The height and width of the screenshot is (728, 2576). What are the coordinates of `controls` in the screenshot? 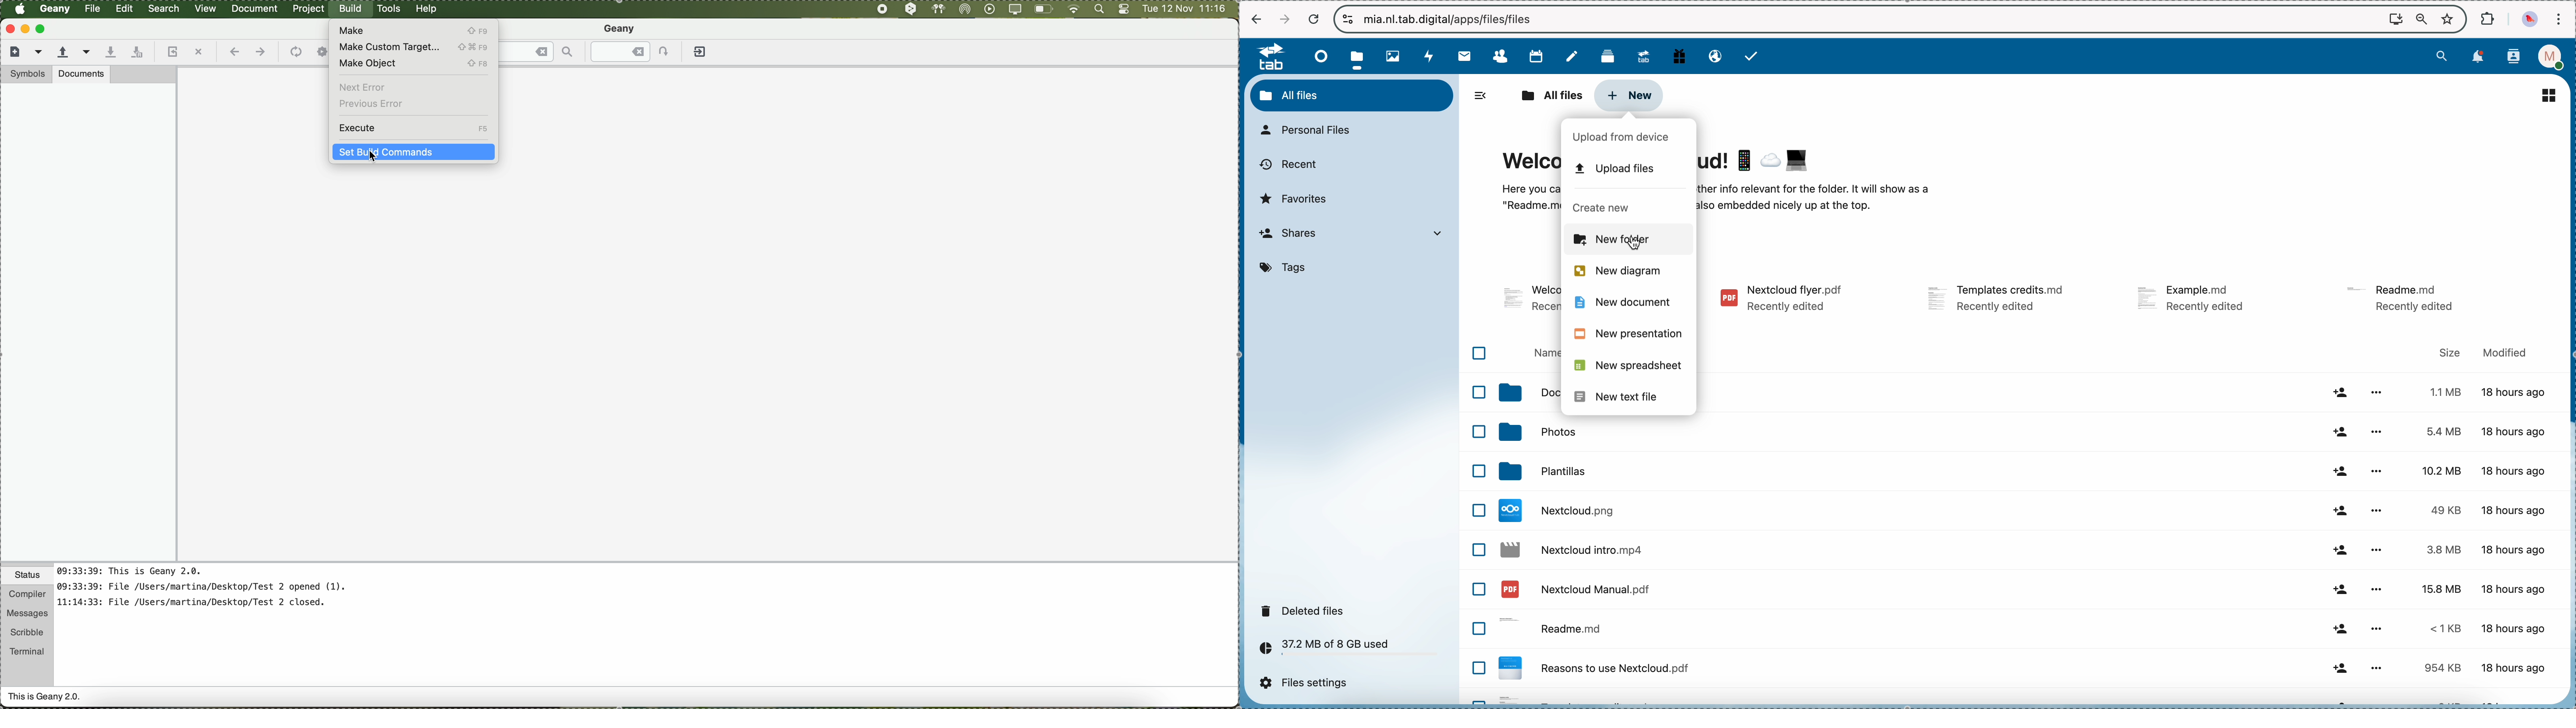 It's located at (1124, 10).